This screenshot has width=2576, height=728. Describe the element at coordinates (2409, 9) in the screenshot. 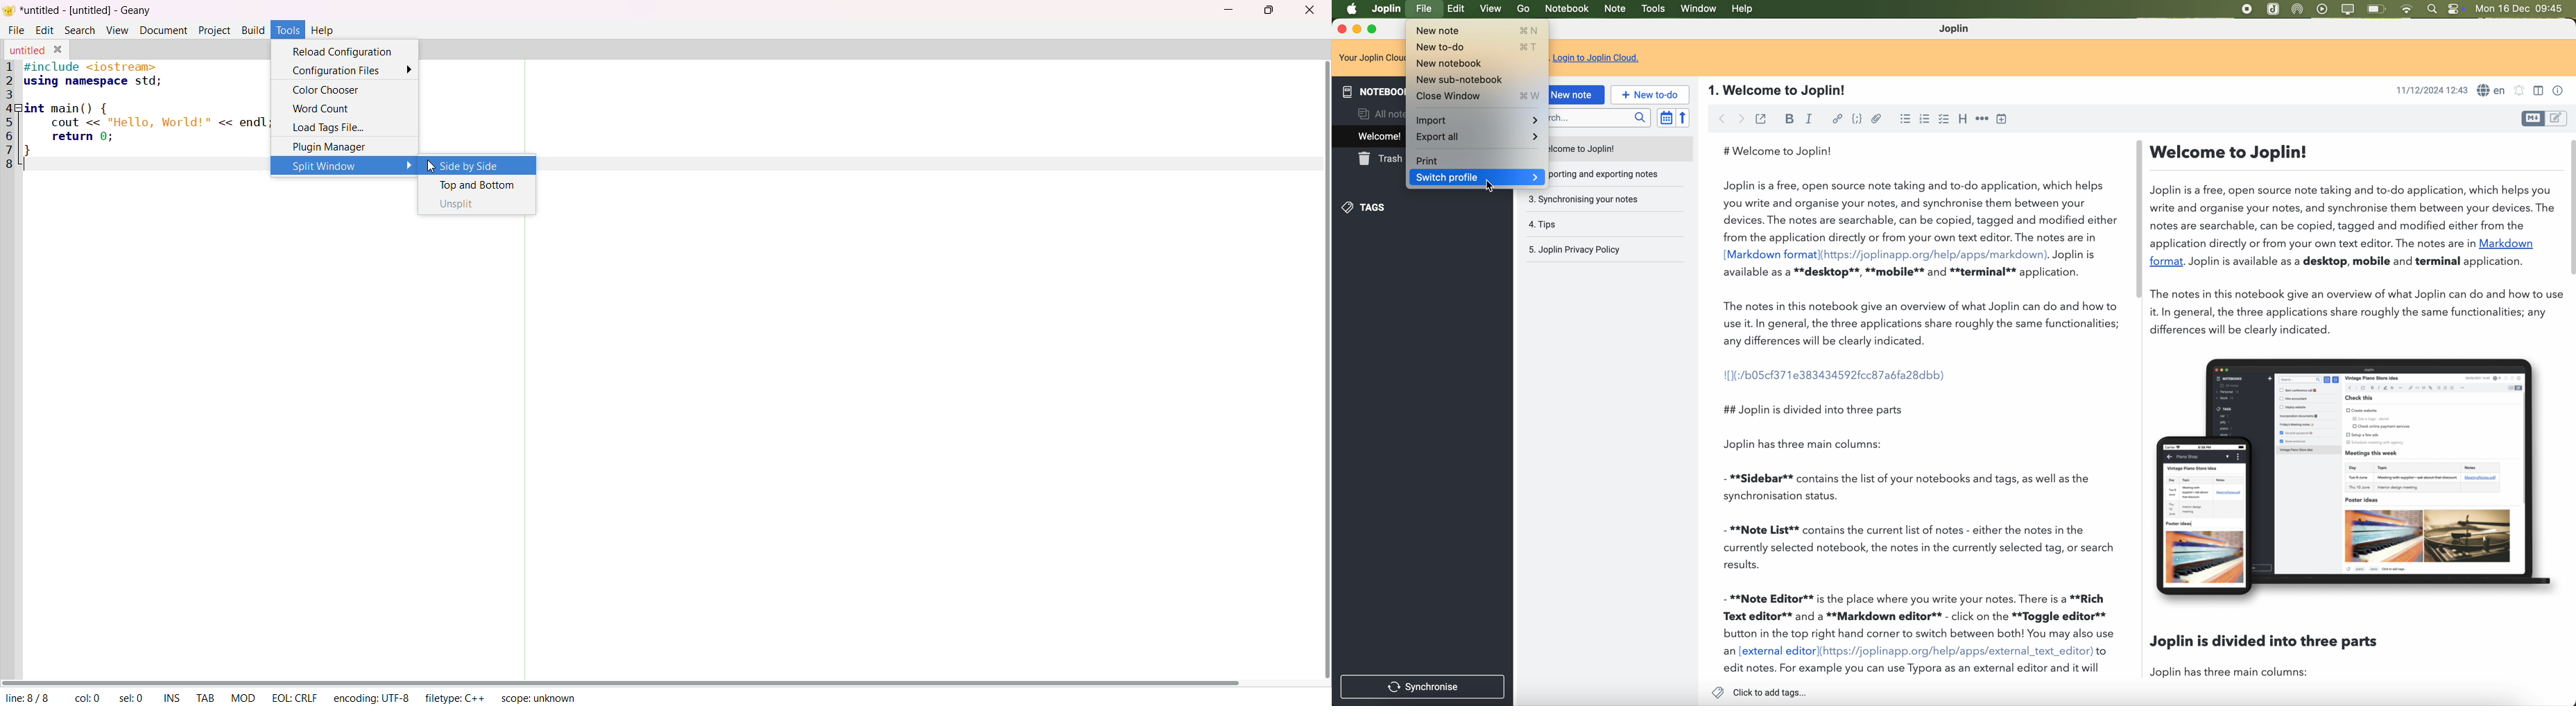

I see `wifi` at that location.